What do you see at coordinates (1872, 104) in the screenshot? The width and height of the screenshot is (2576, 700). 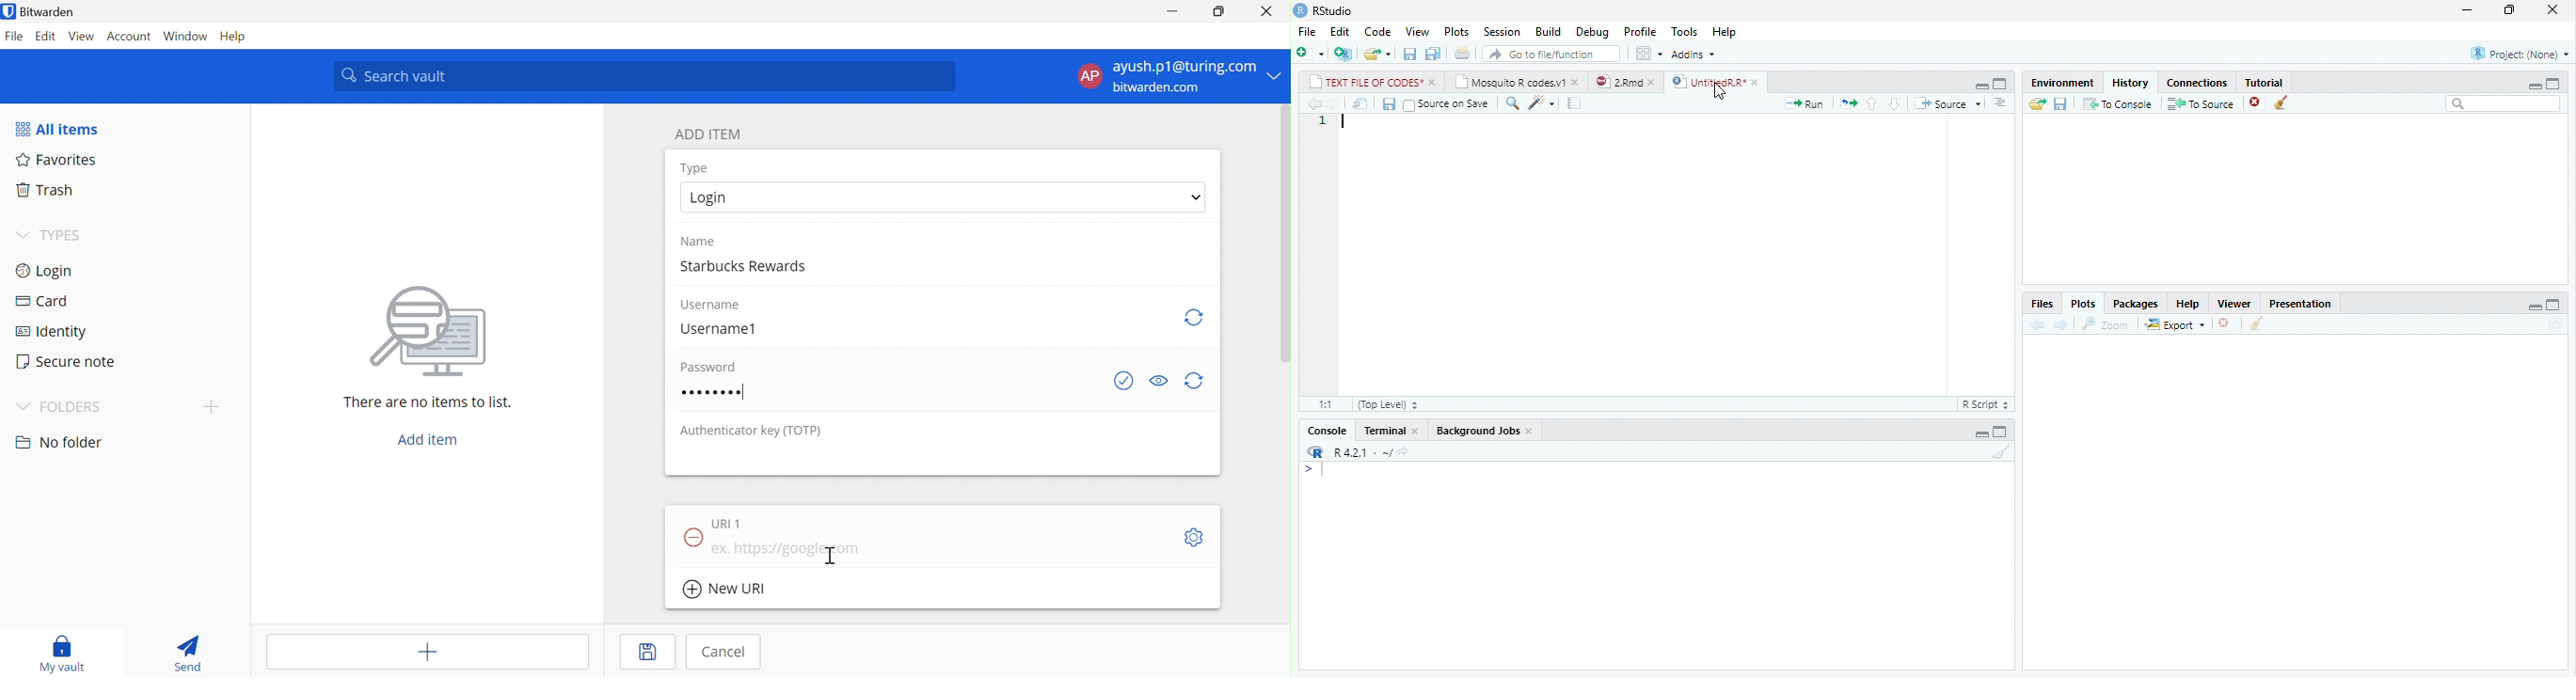 I see `up` at bounding box center [1872, 104].